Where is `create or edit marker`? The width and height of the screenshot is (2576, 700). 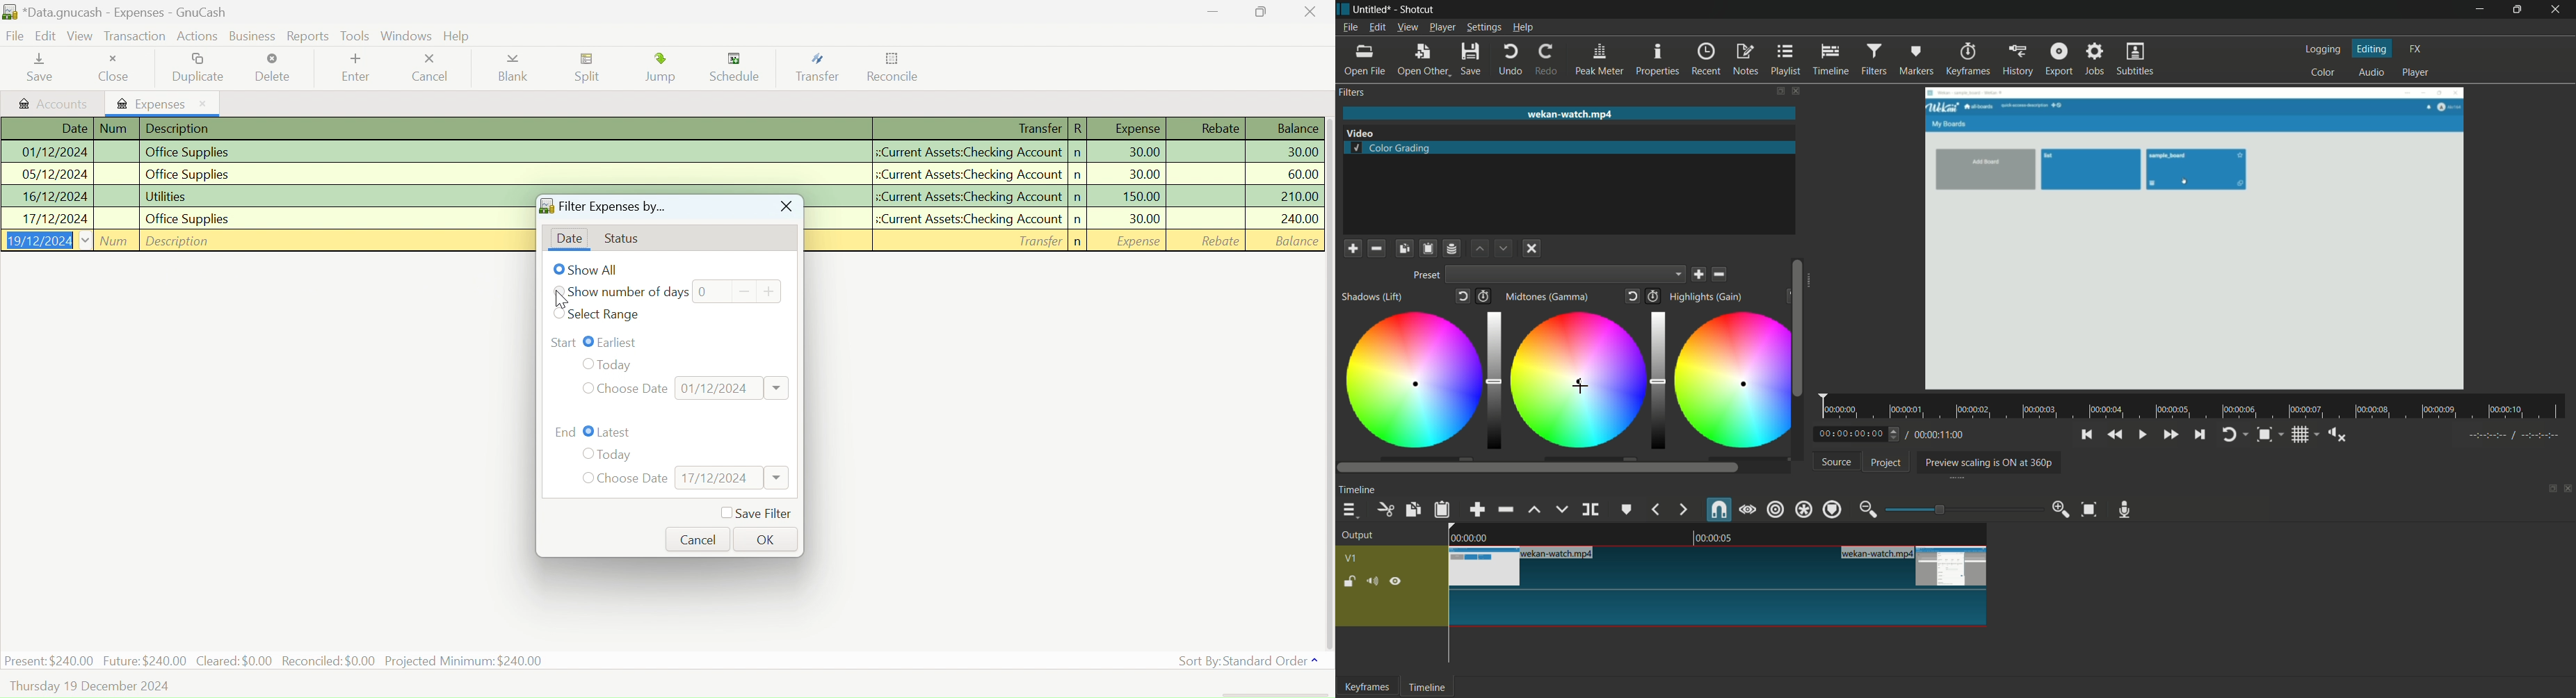 create or edit marker is located at coordinates (1625, 509).